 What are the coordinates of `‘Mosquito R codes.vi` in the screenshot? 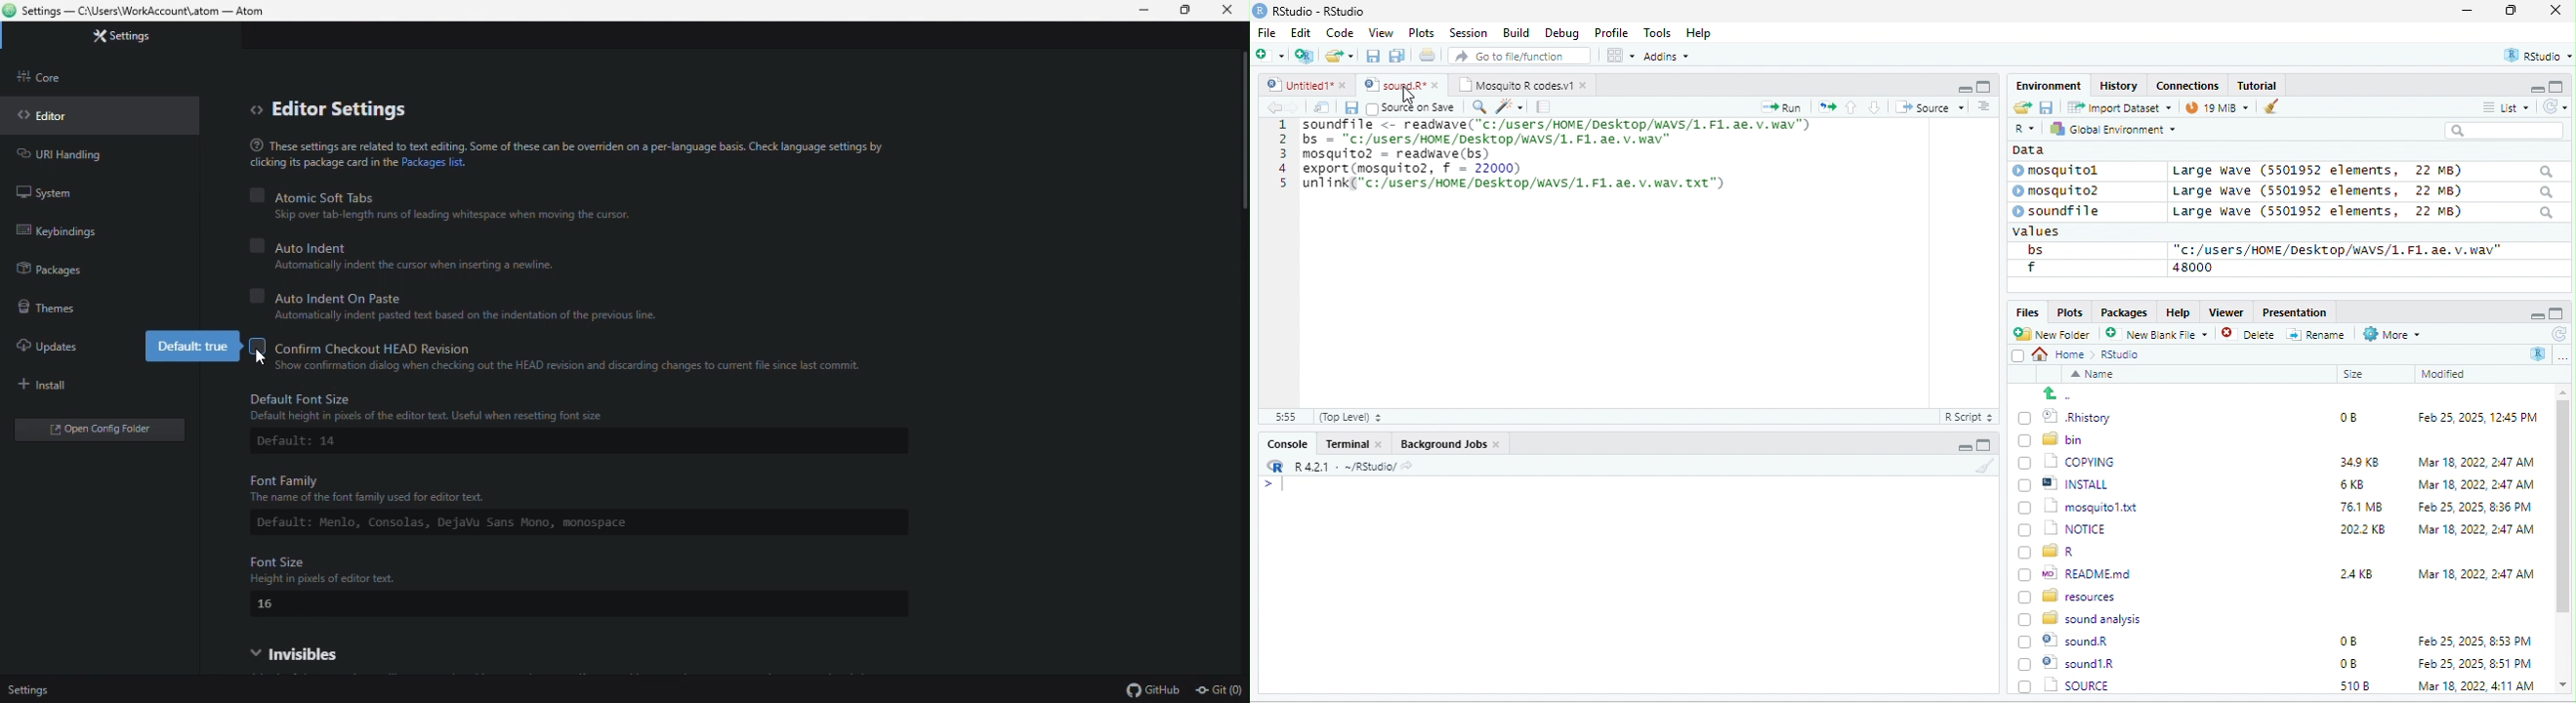 It's located at (1396, 85).